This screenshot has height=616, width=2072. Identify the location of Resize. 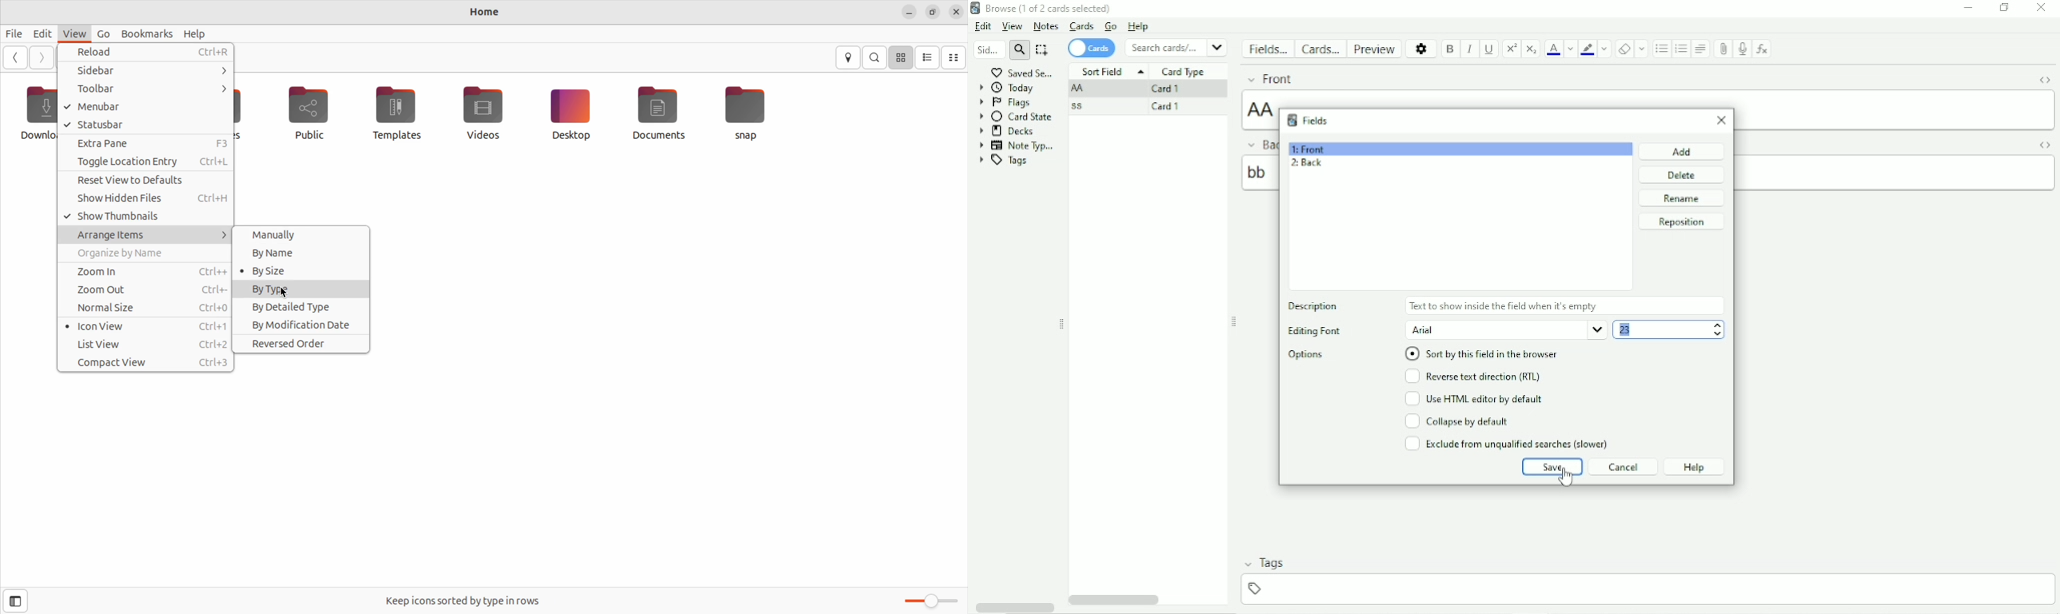
(1235, 321).